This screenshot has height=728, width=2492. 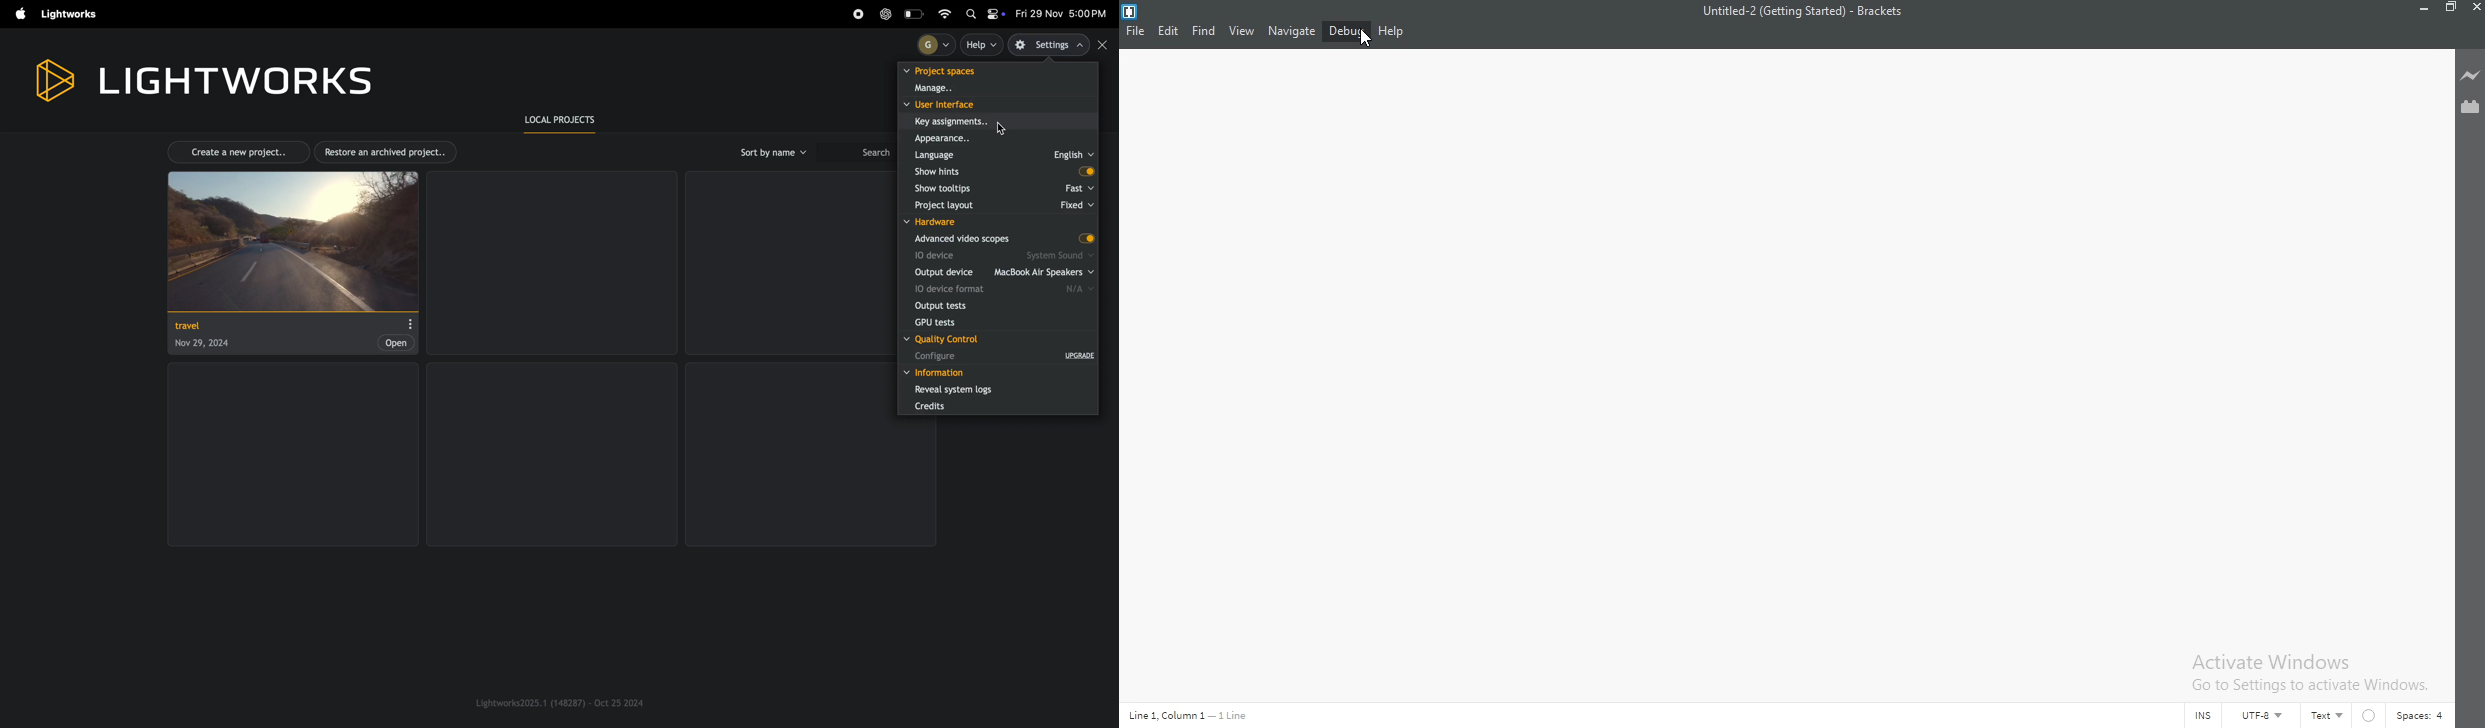 What do you see at coordinates (983, 45) in the screenshot?
I see `help` at bounding box center [983, 45].